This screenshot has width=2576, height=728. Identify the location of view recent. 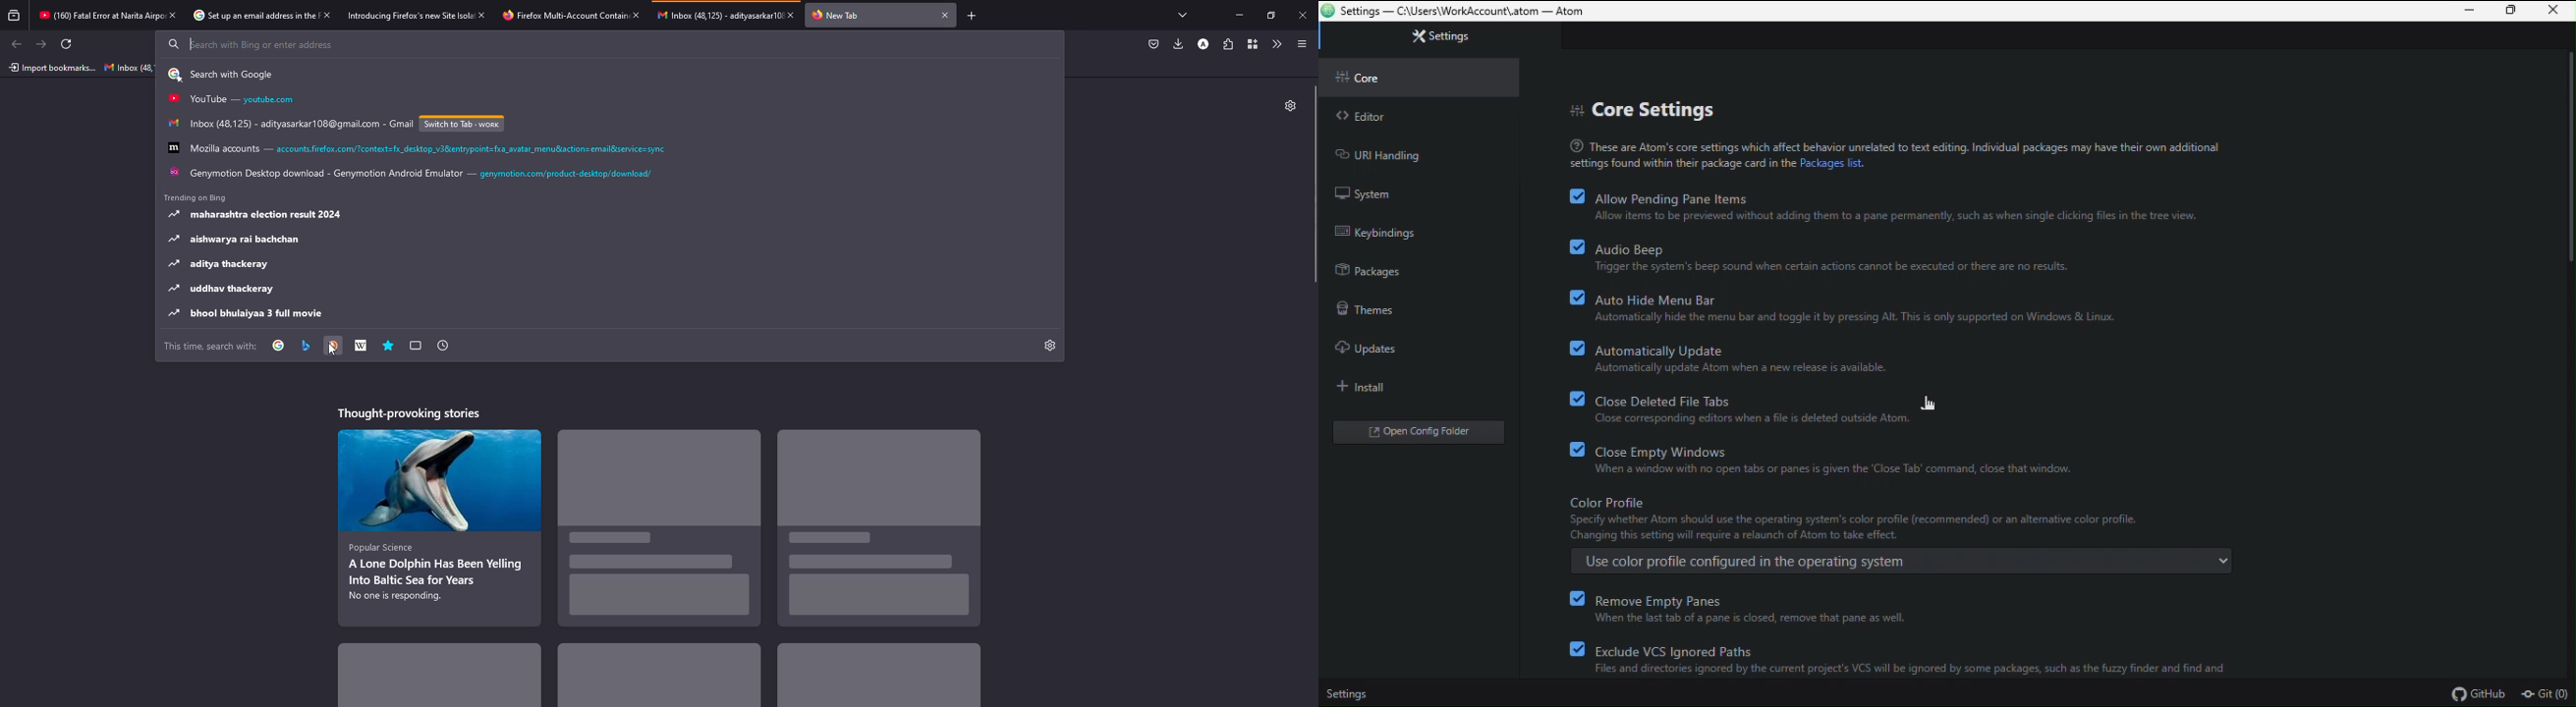
(15, 14).